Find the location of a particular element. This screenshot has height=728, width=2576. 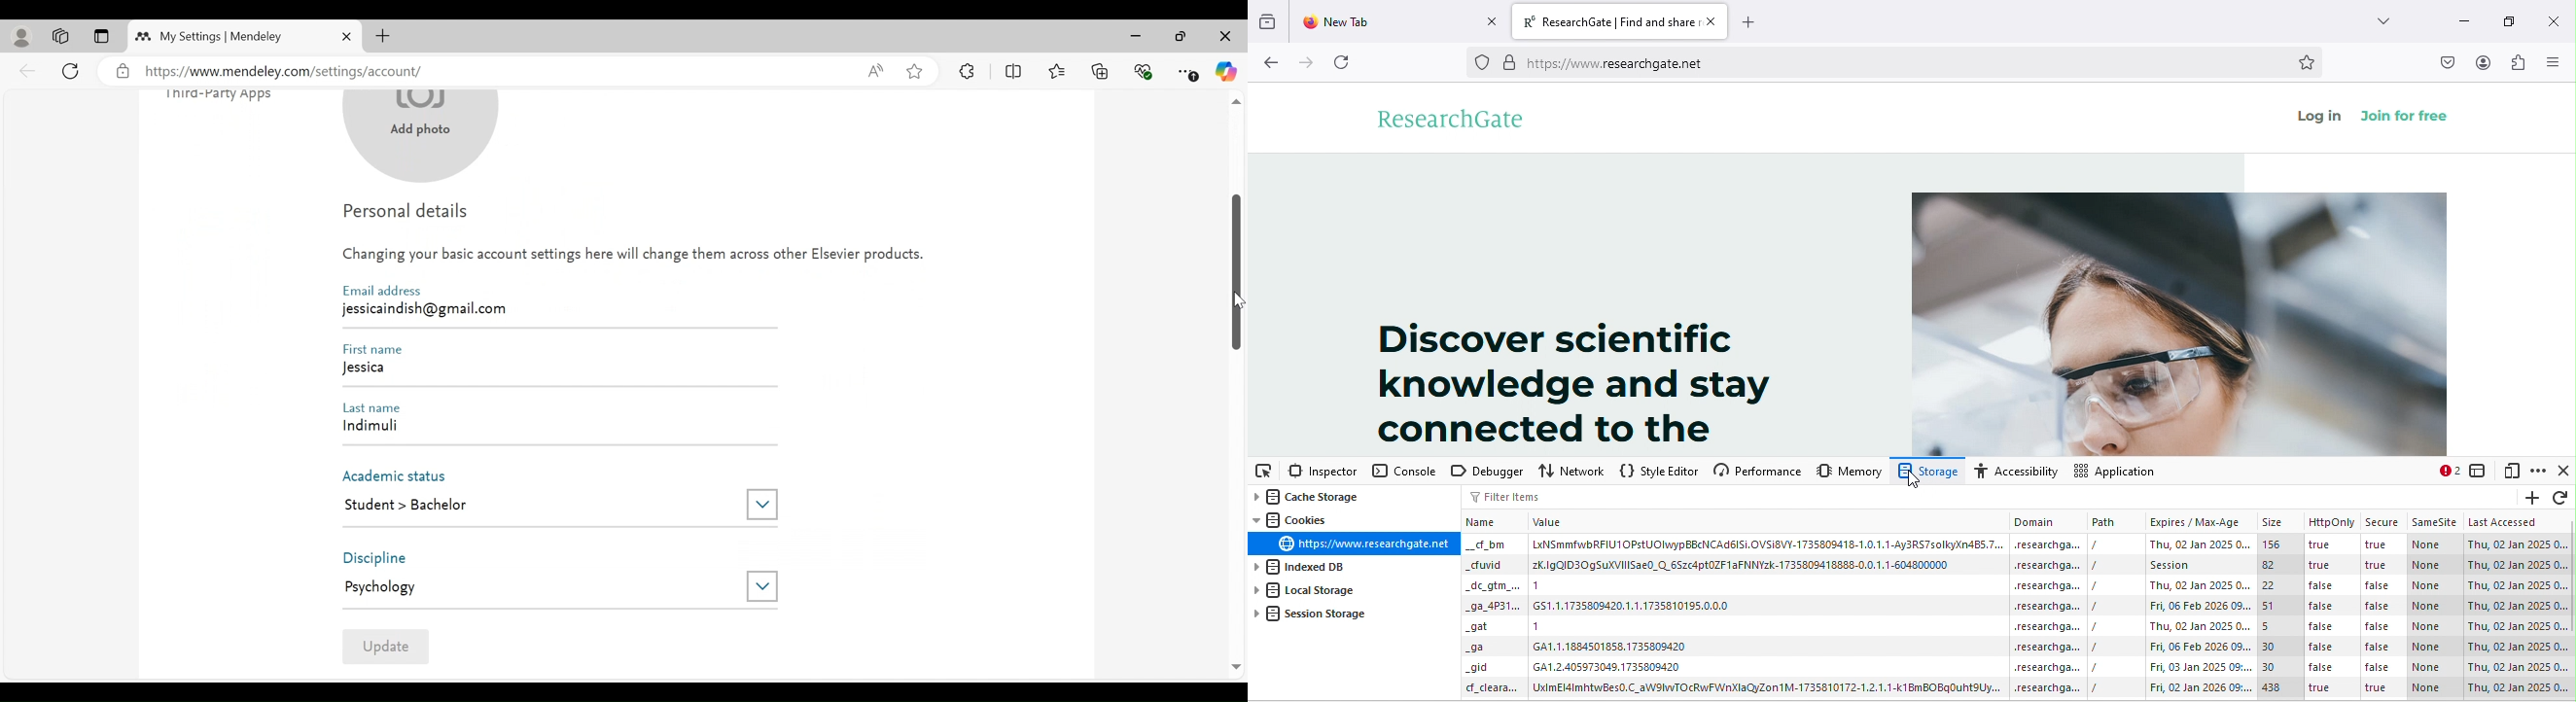

Collections is located at coordinates (1101, 70).